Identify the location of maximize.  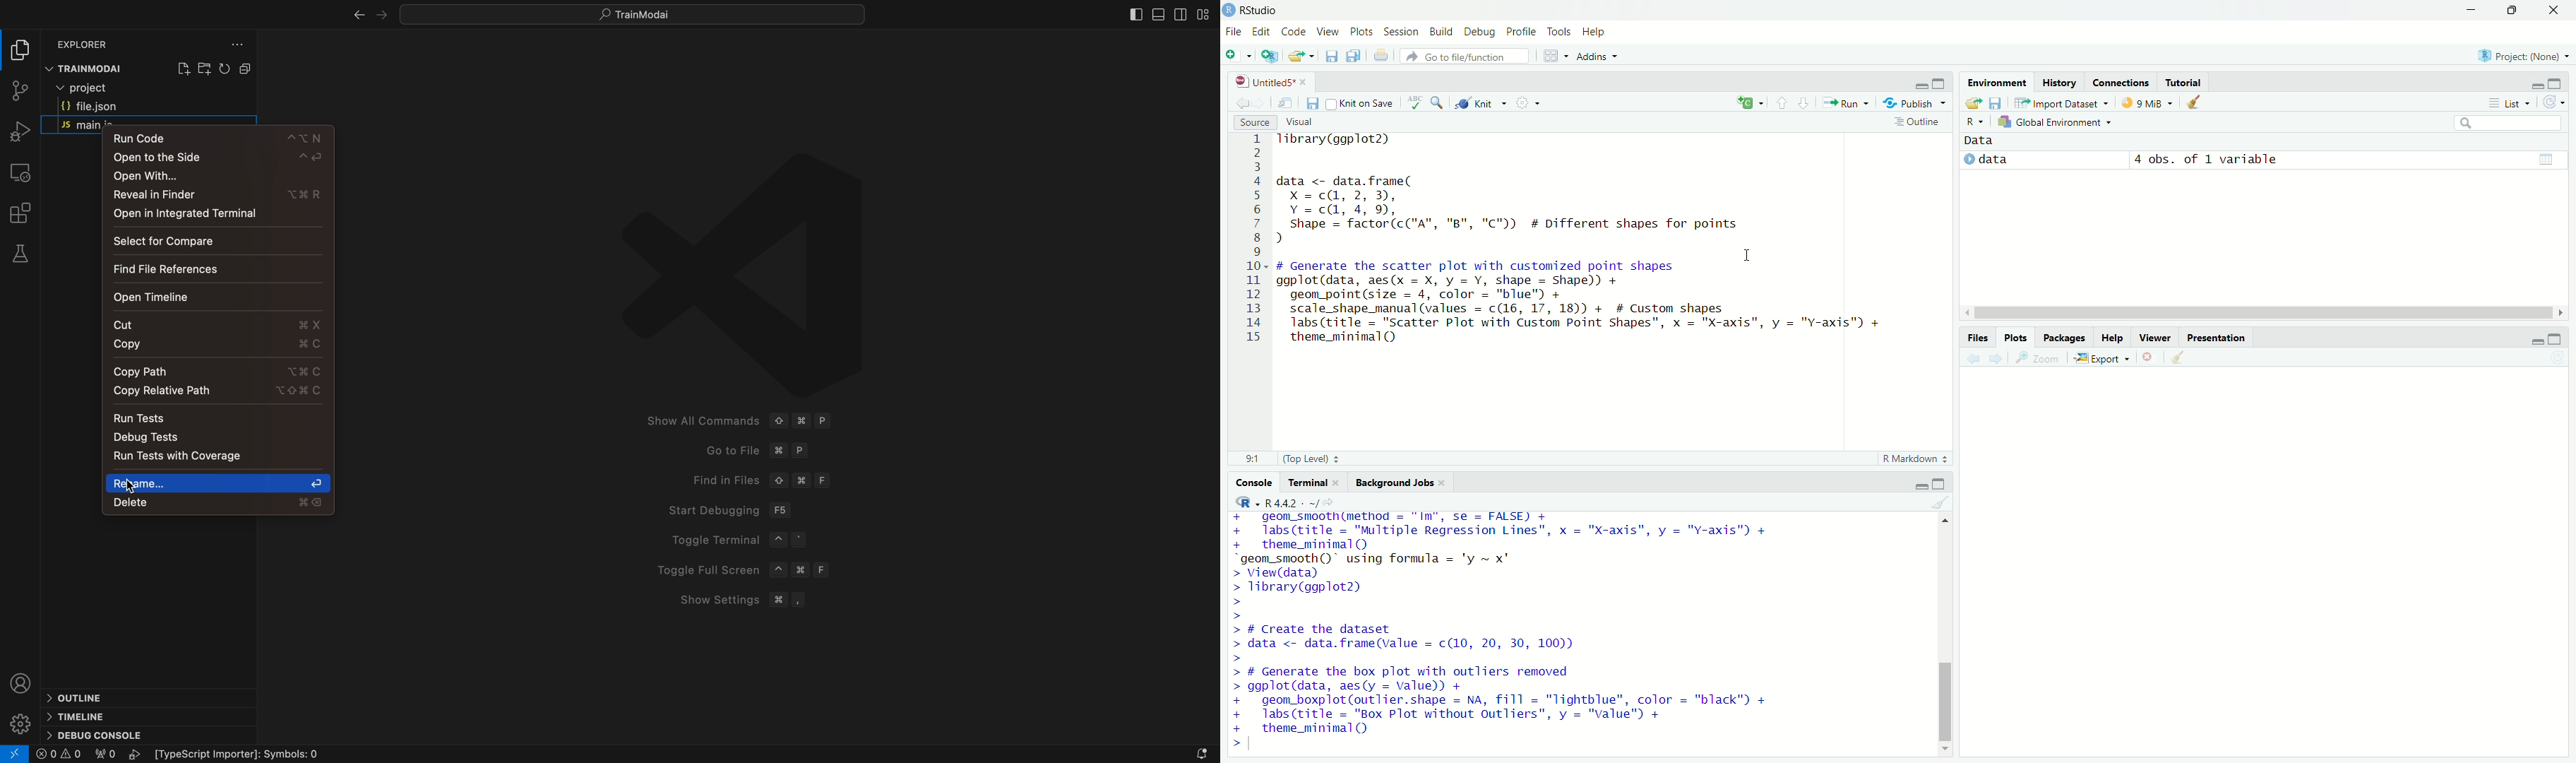
(2555, 339).